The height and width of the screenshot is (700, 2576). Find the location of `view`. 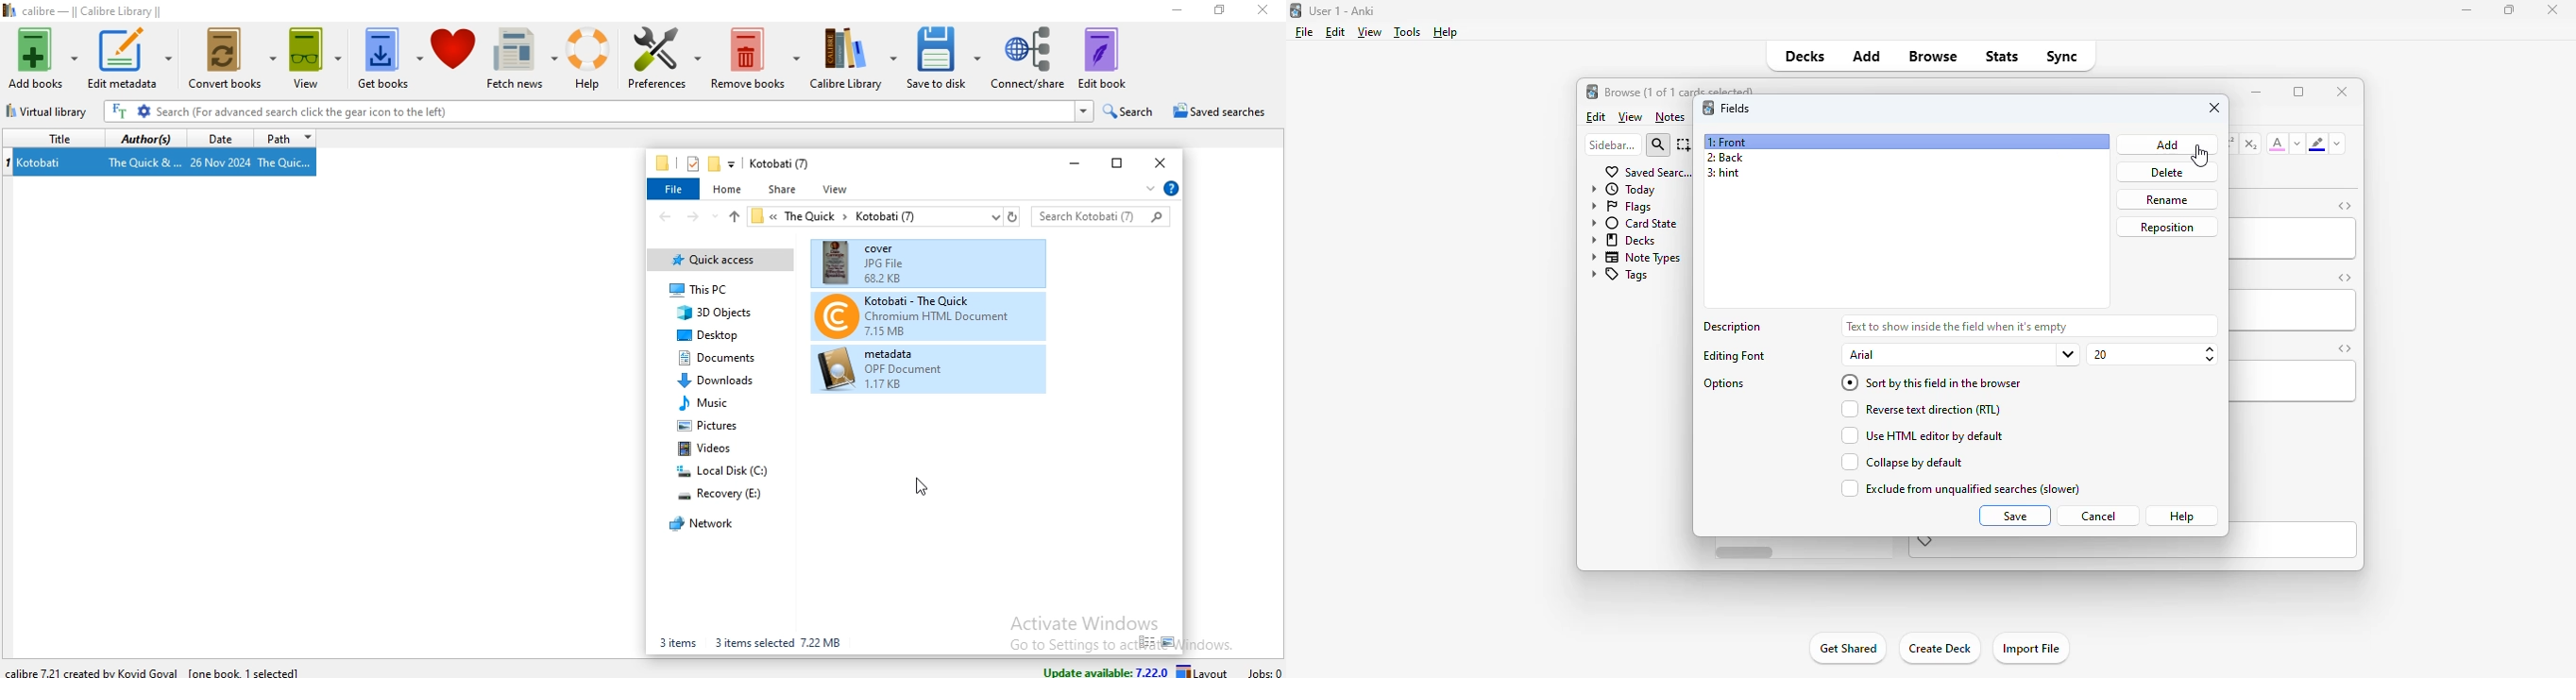

view is located at coordinates (1369, 31).